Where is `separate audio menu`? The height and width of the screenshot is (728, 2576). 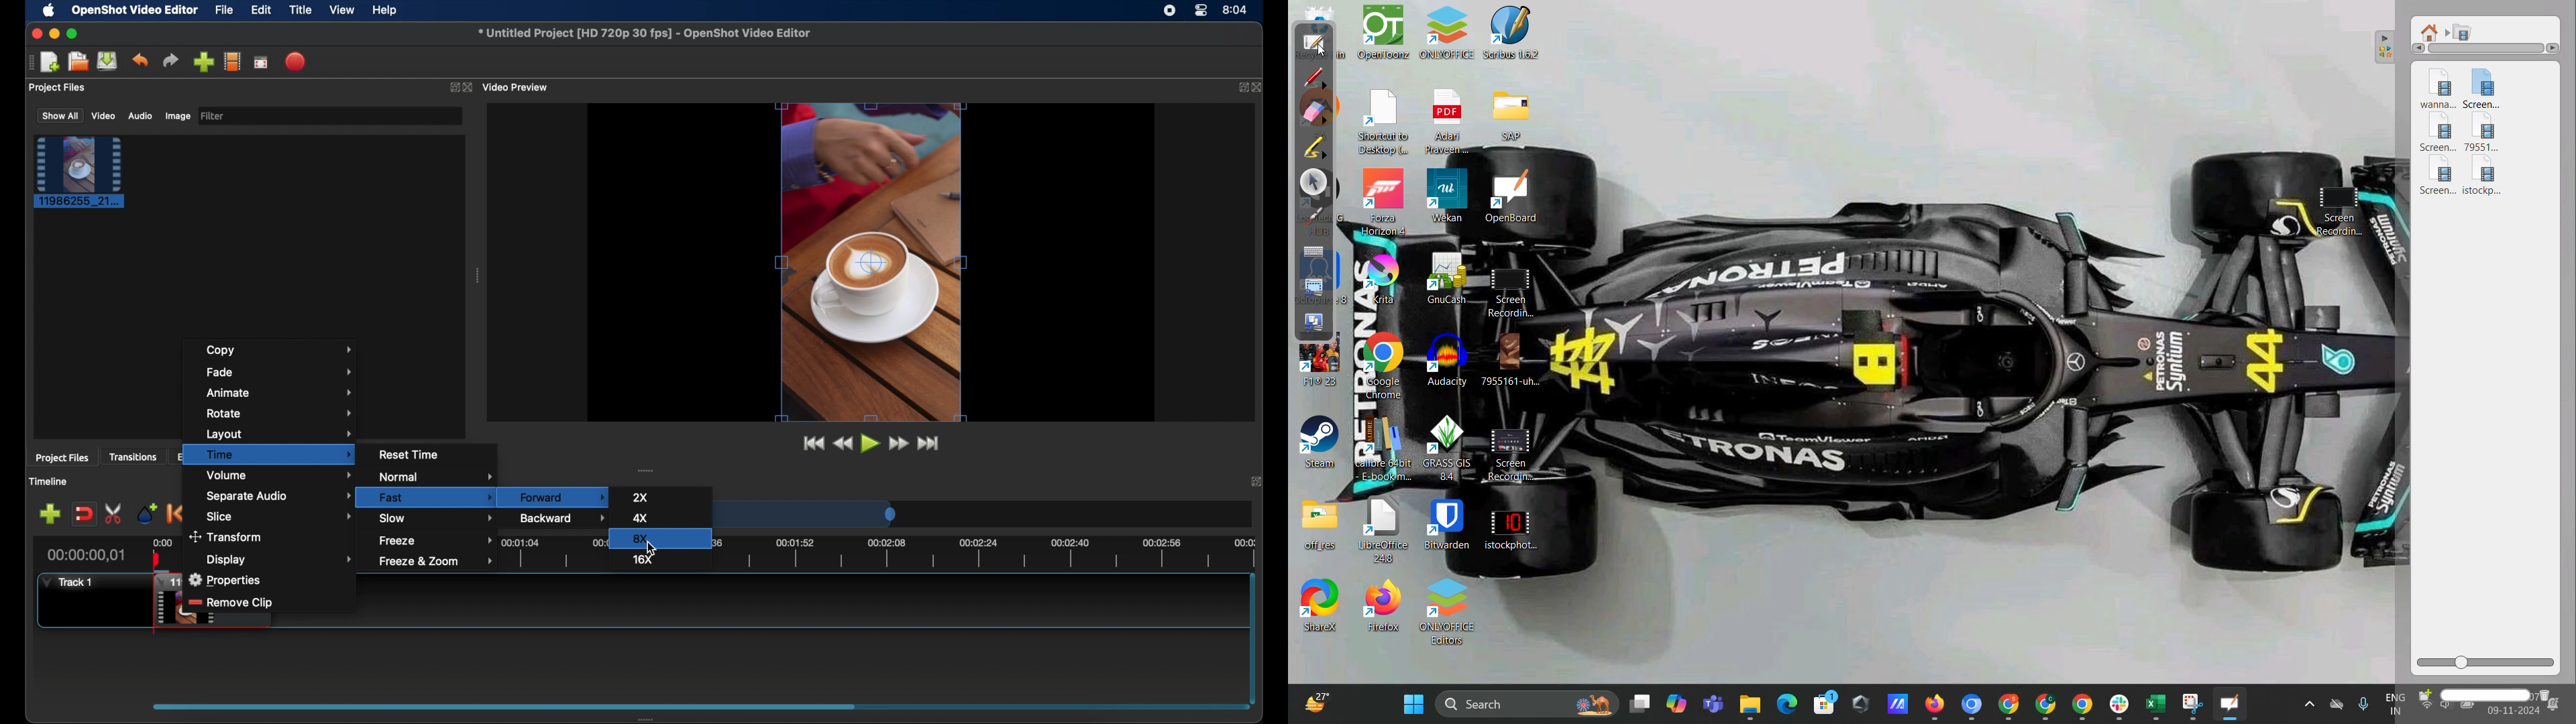
separate audio menu is located at coordinates (281, 495).